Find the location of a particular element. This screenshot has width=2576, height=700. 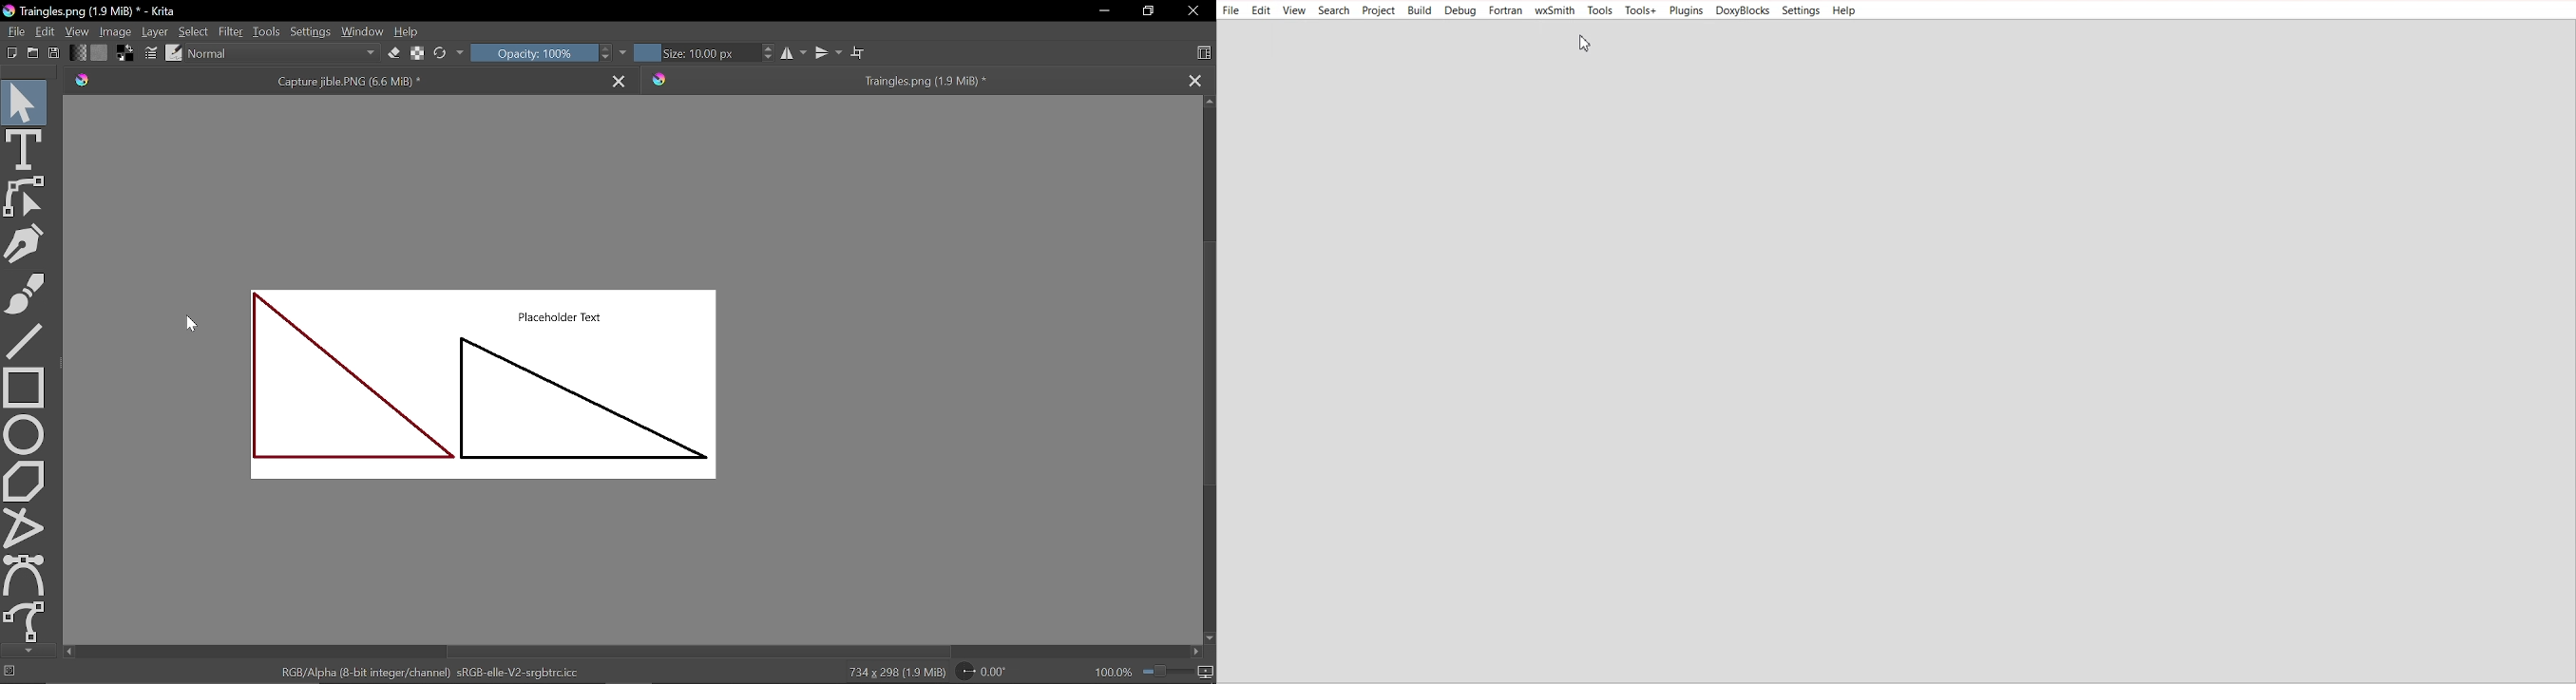

View is located at coordinates (1294, 11).